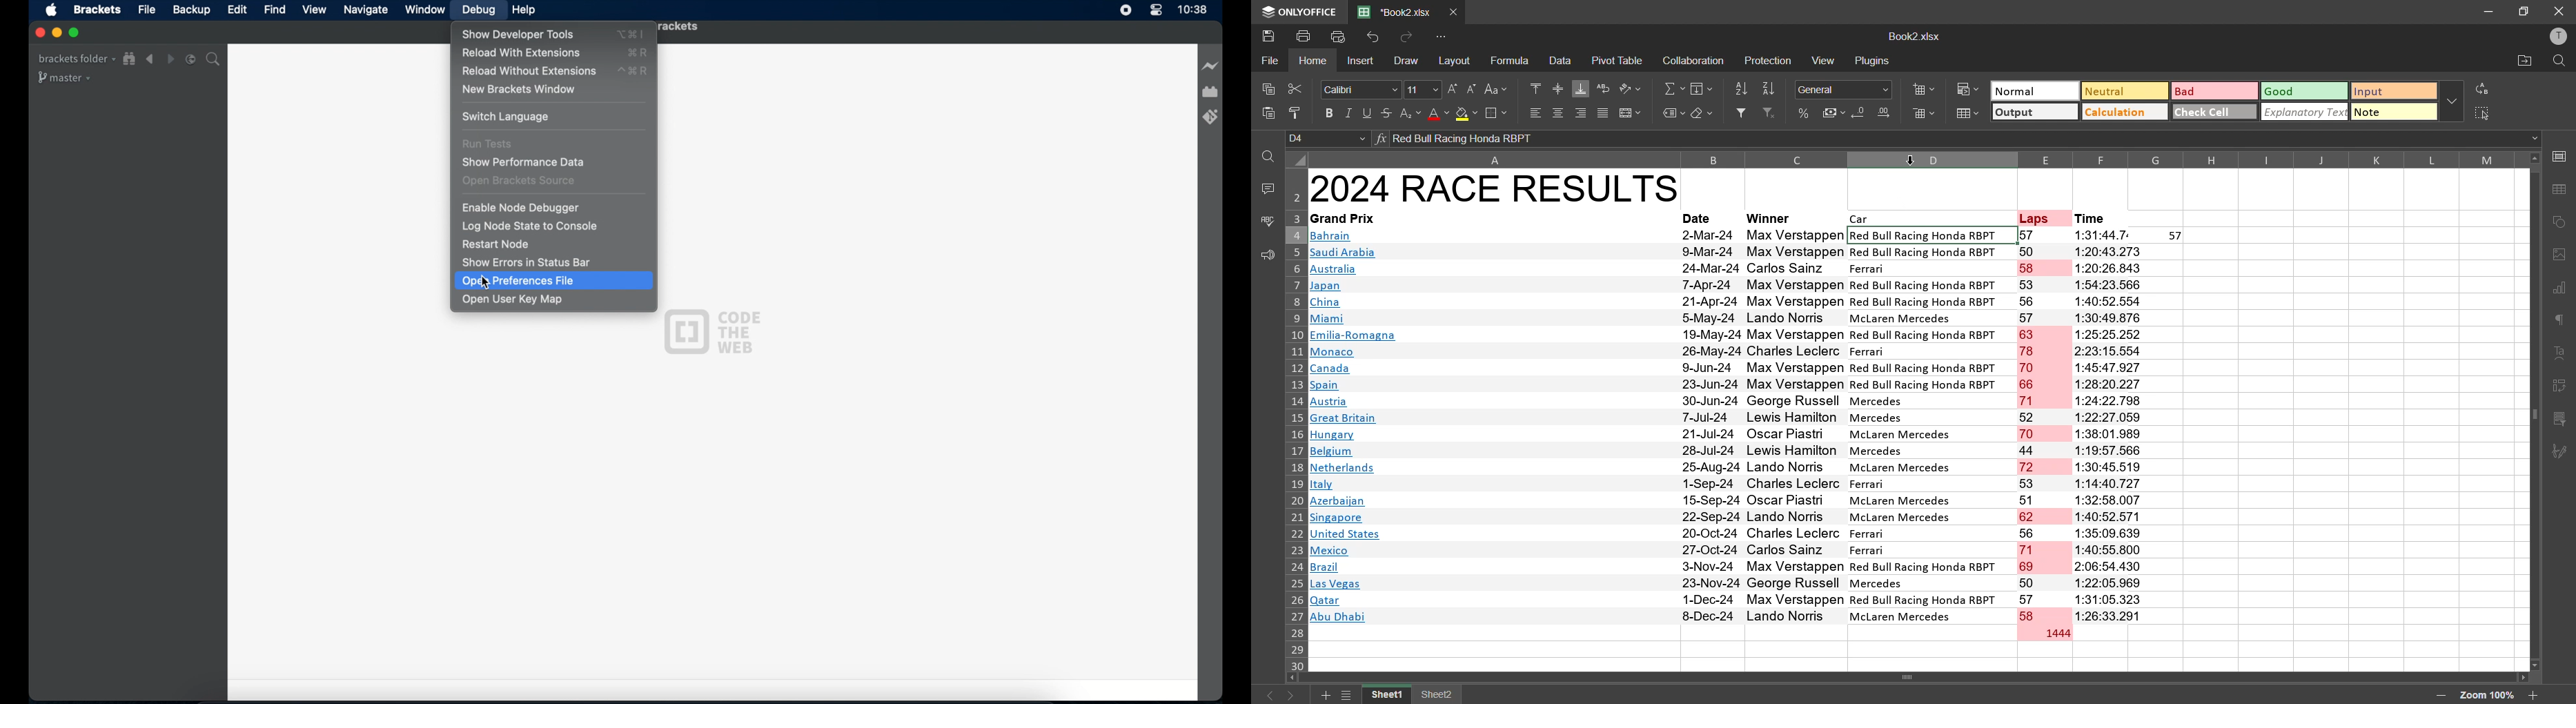 Image resolution: width=2576 pixels, height=728 pixels. What do you see at coordinates (2484, 113) in the screenshot?
I see `select all` at bounding box center [2484, 113].